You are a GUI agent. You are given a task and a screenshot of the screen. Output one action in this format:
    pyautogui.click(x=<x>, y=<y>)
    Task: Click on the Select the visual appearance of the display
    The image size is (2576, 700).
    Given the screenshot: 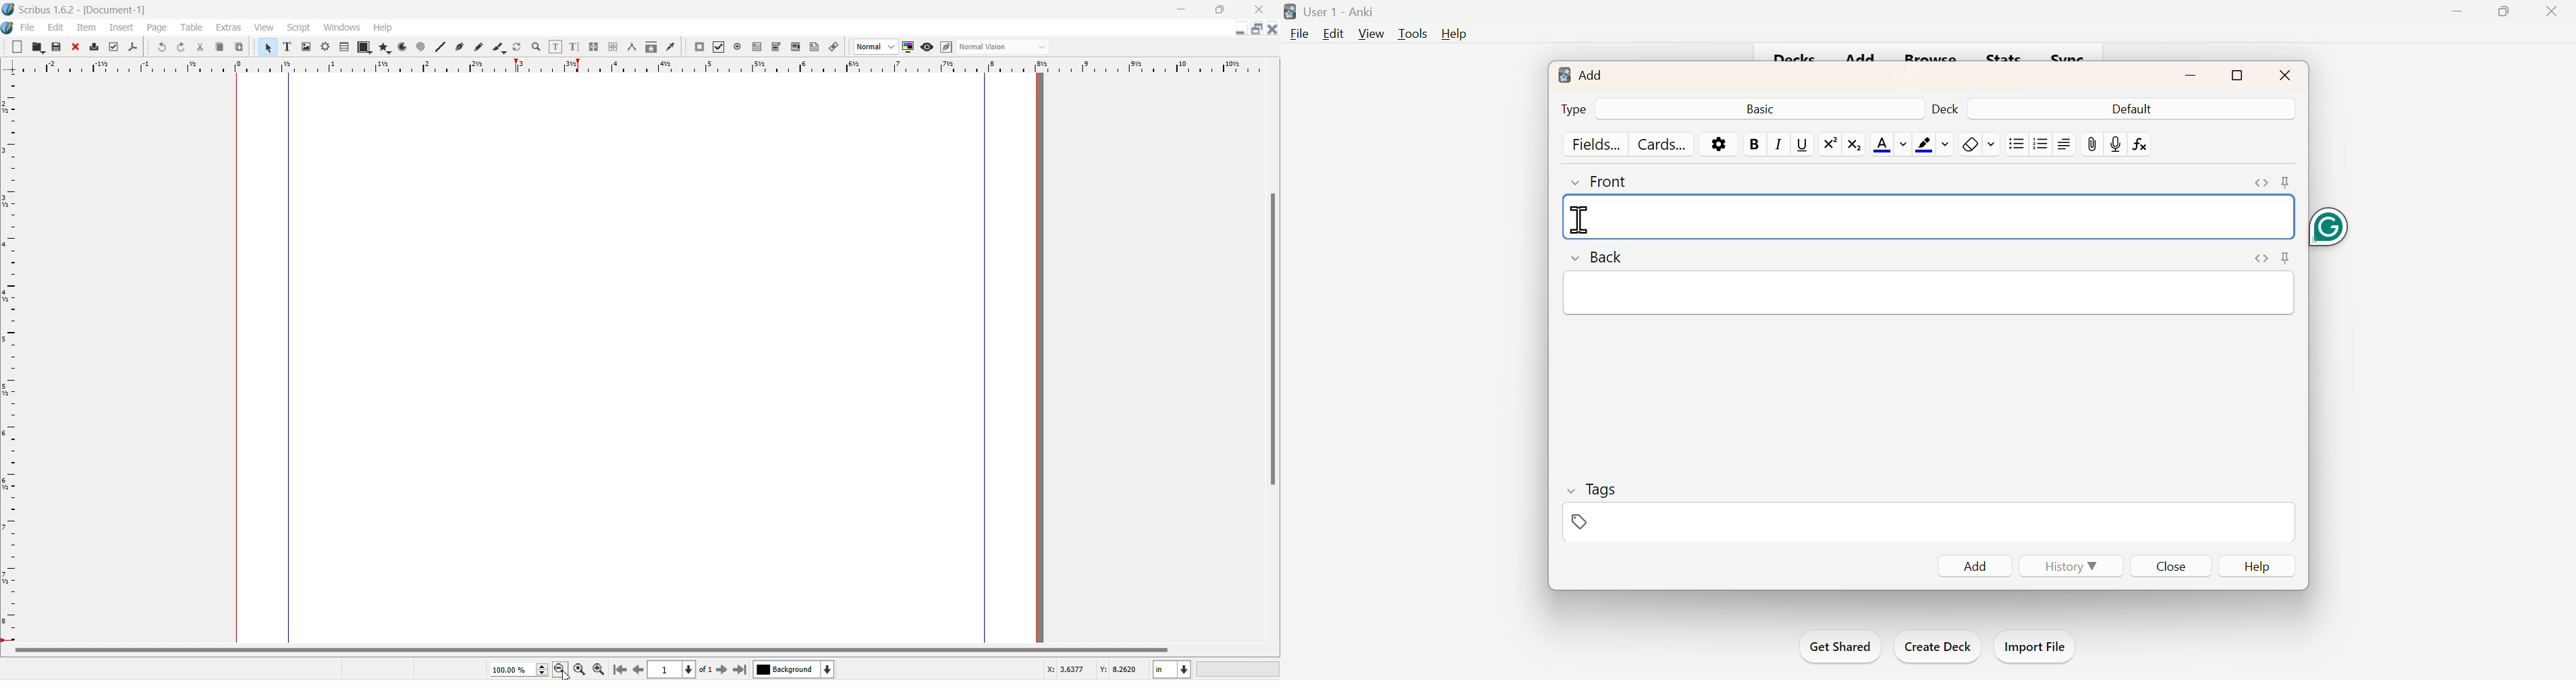 What is the action you would take?
    pyautogui.click(x=1005, y=47)
    